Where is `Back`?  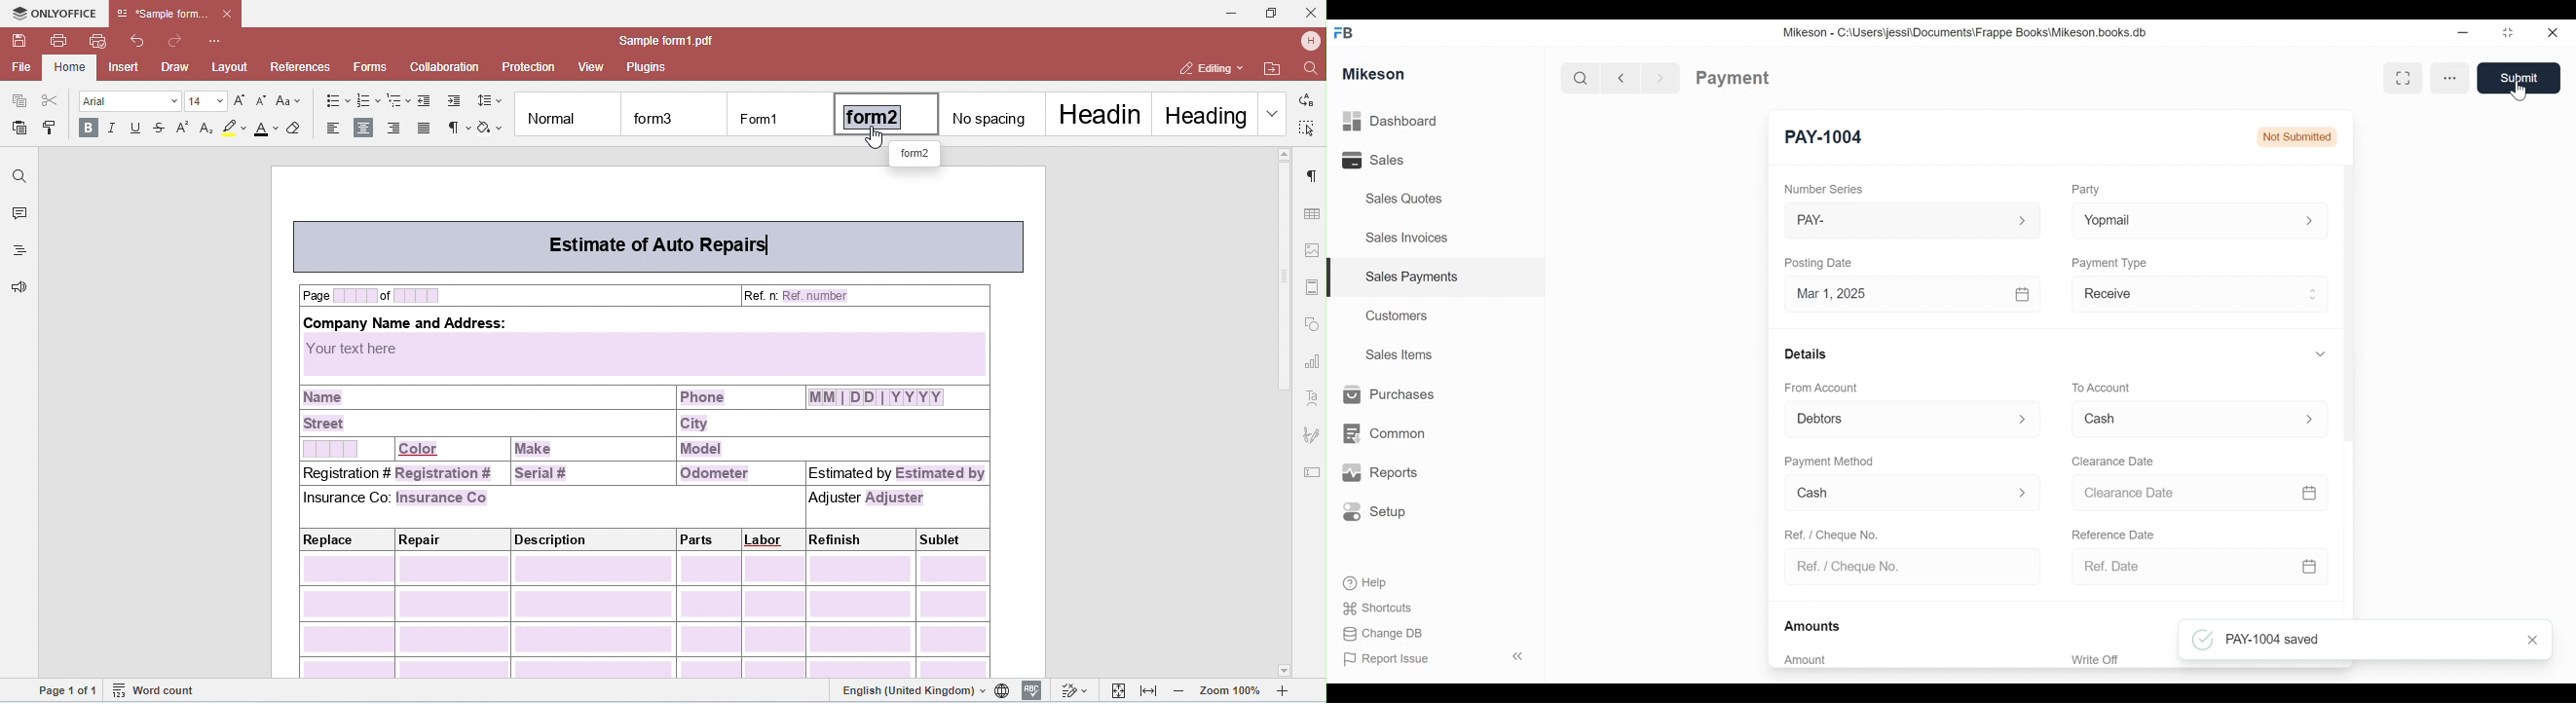
Back is located at coordinates (1627, 77).